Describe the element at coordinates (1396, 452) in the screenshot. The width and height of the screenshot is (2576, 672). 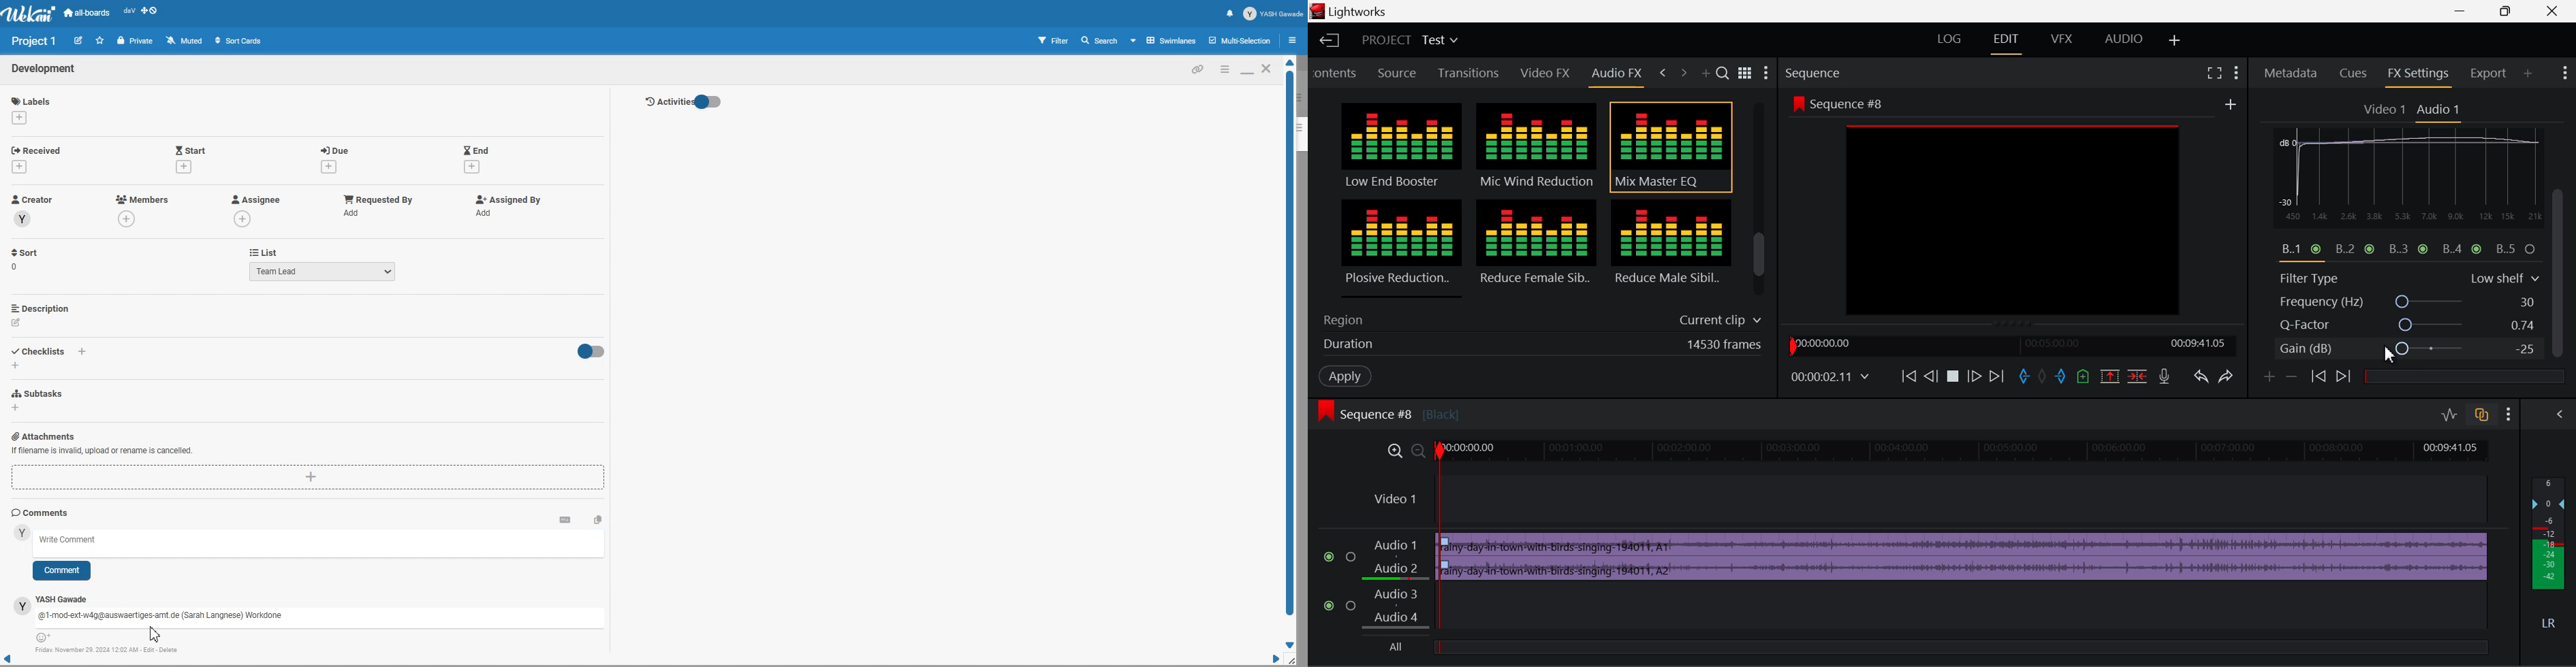
I see `Timeline Zoom In` at that location.